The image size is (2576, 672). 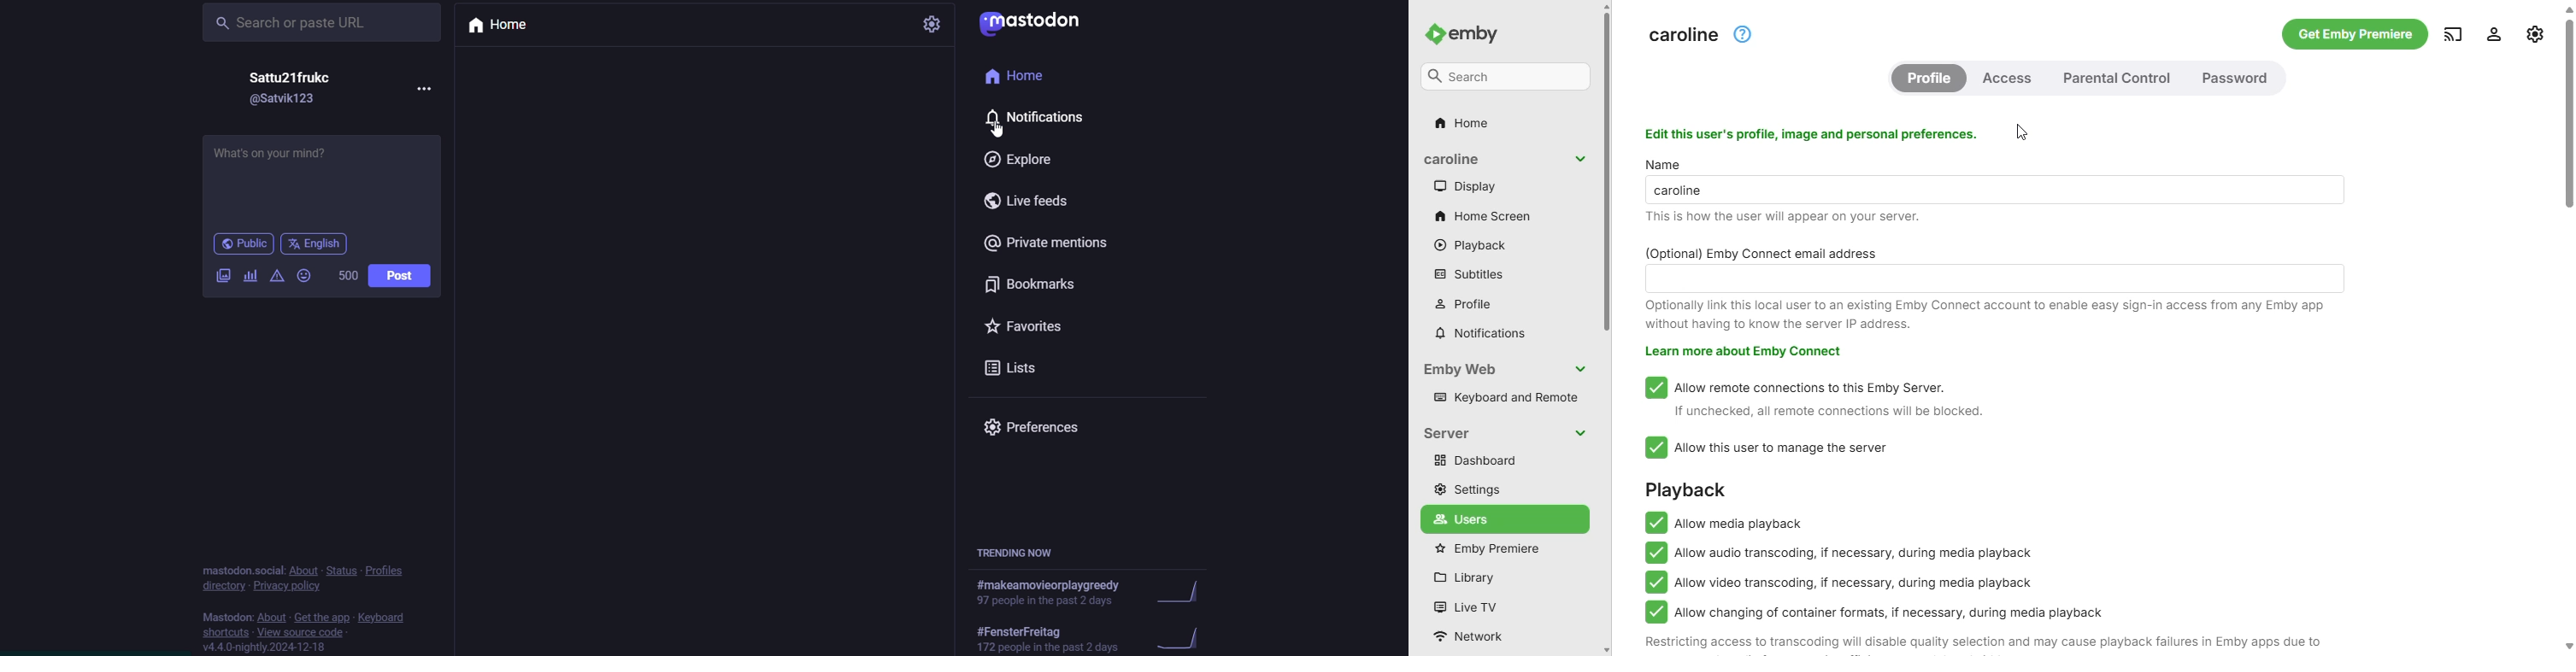 I want to click on Bookmarks, so click(x=1035, y=286).